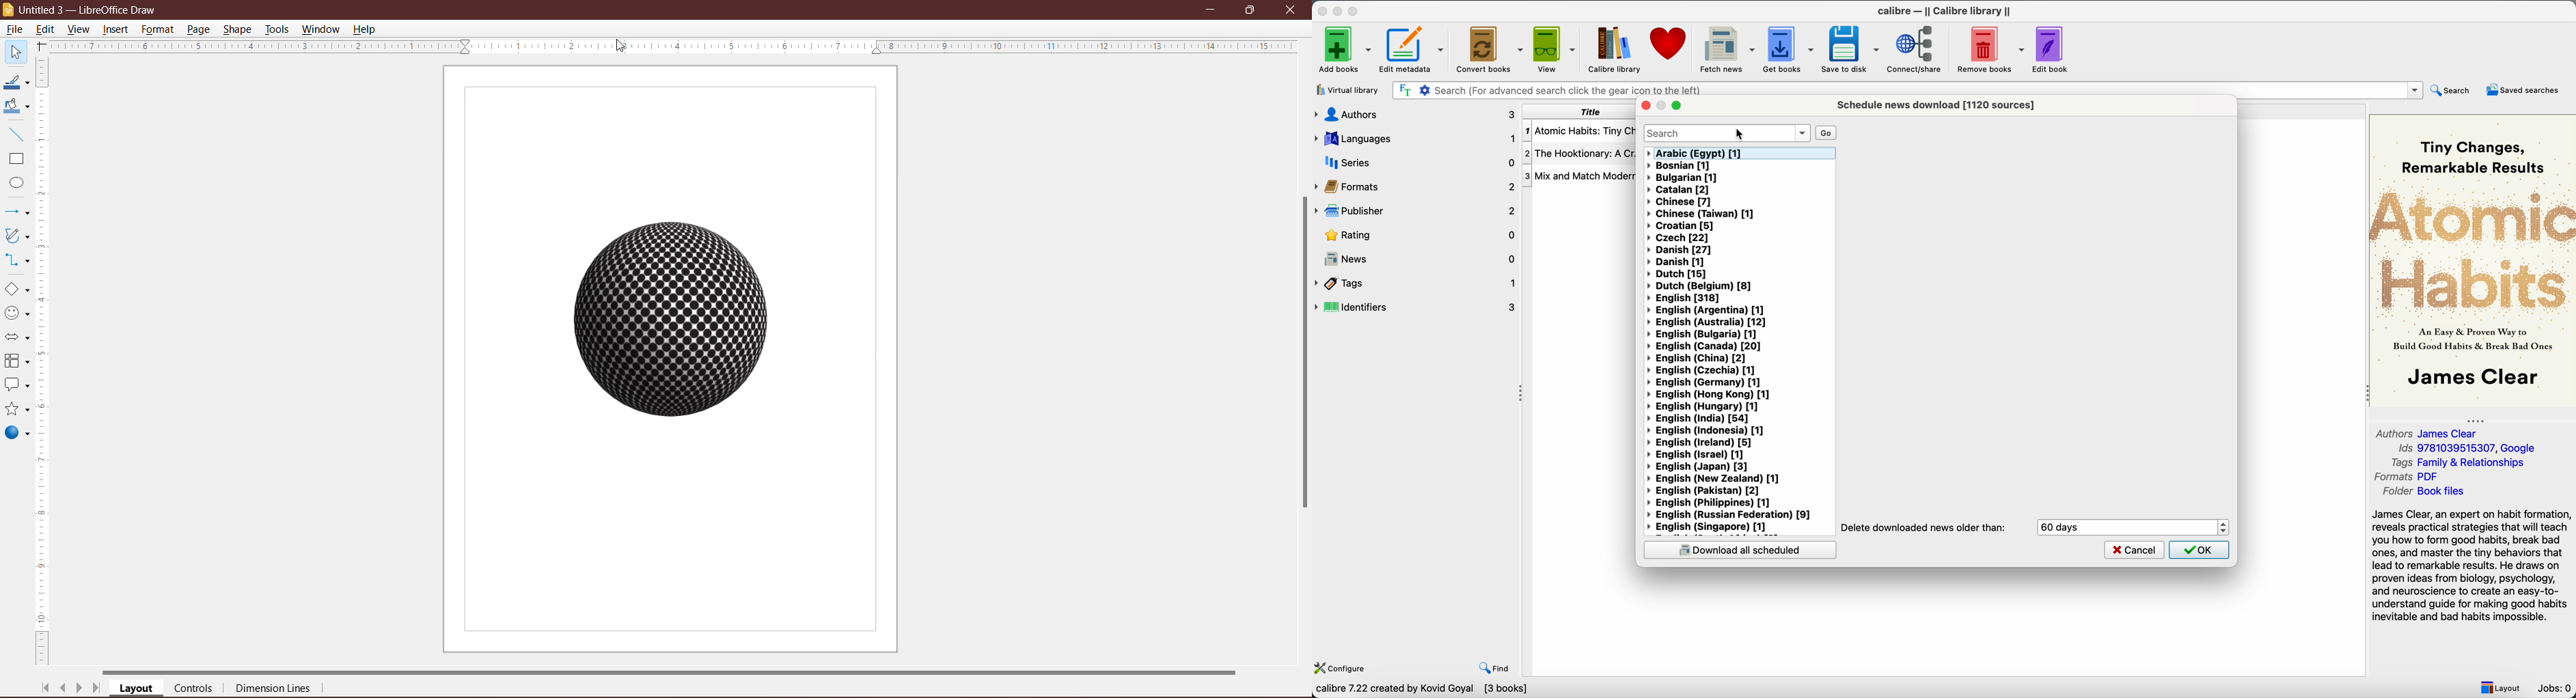 The height and width of the screenshot is (700, 2576). I want to click on add books, so click(1342, 49).